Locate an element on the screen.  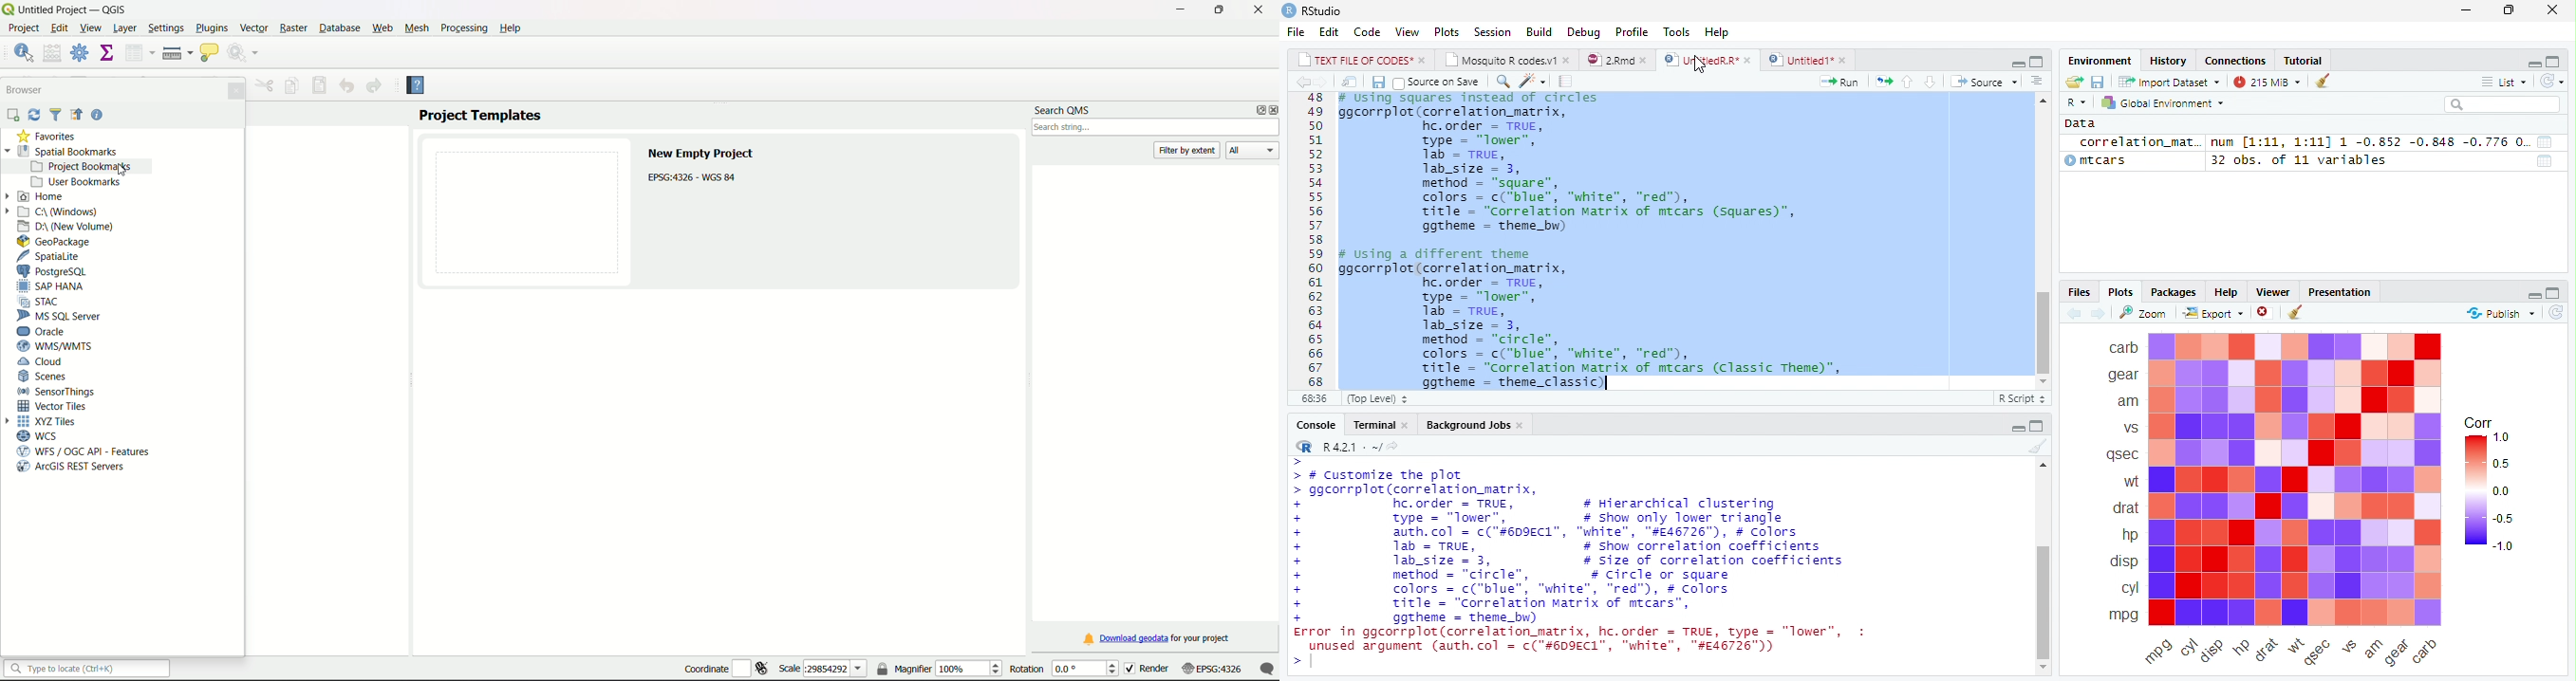
mpg cyl disp hp drat wt qsec vs am gear carb is located at coordinates (2302, 653).